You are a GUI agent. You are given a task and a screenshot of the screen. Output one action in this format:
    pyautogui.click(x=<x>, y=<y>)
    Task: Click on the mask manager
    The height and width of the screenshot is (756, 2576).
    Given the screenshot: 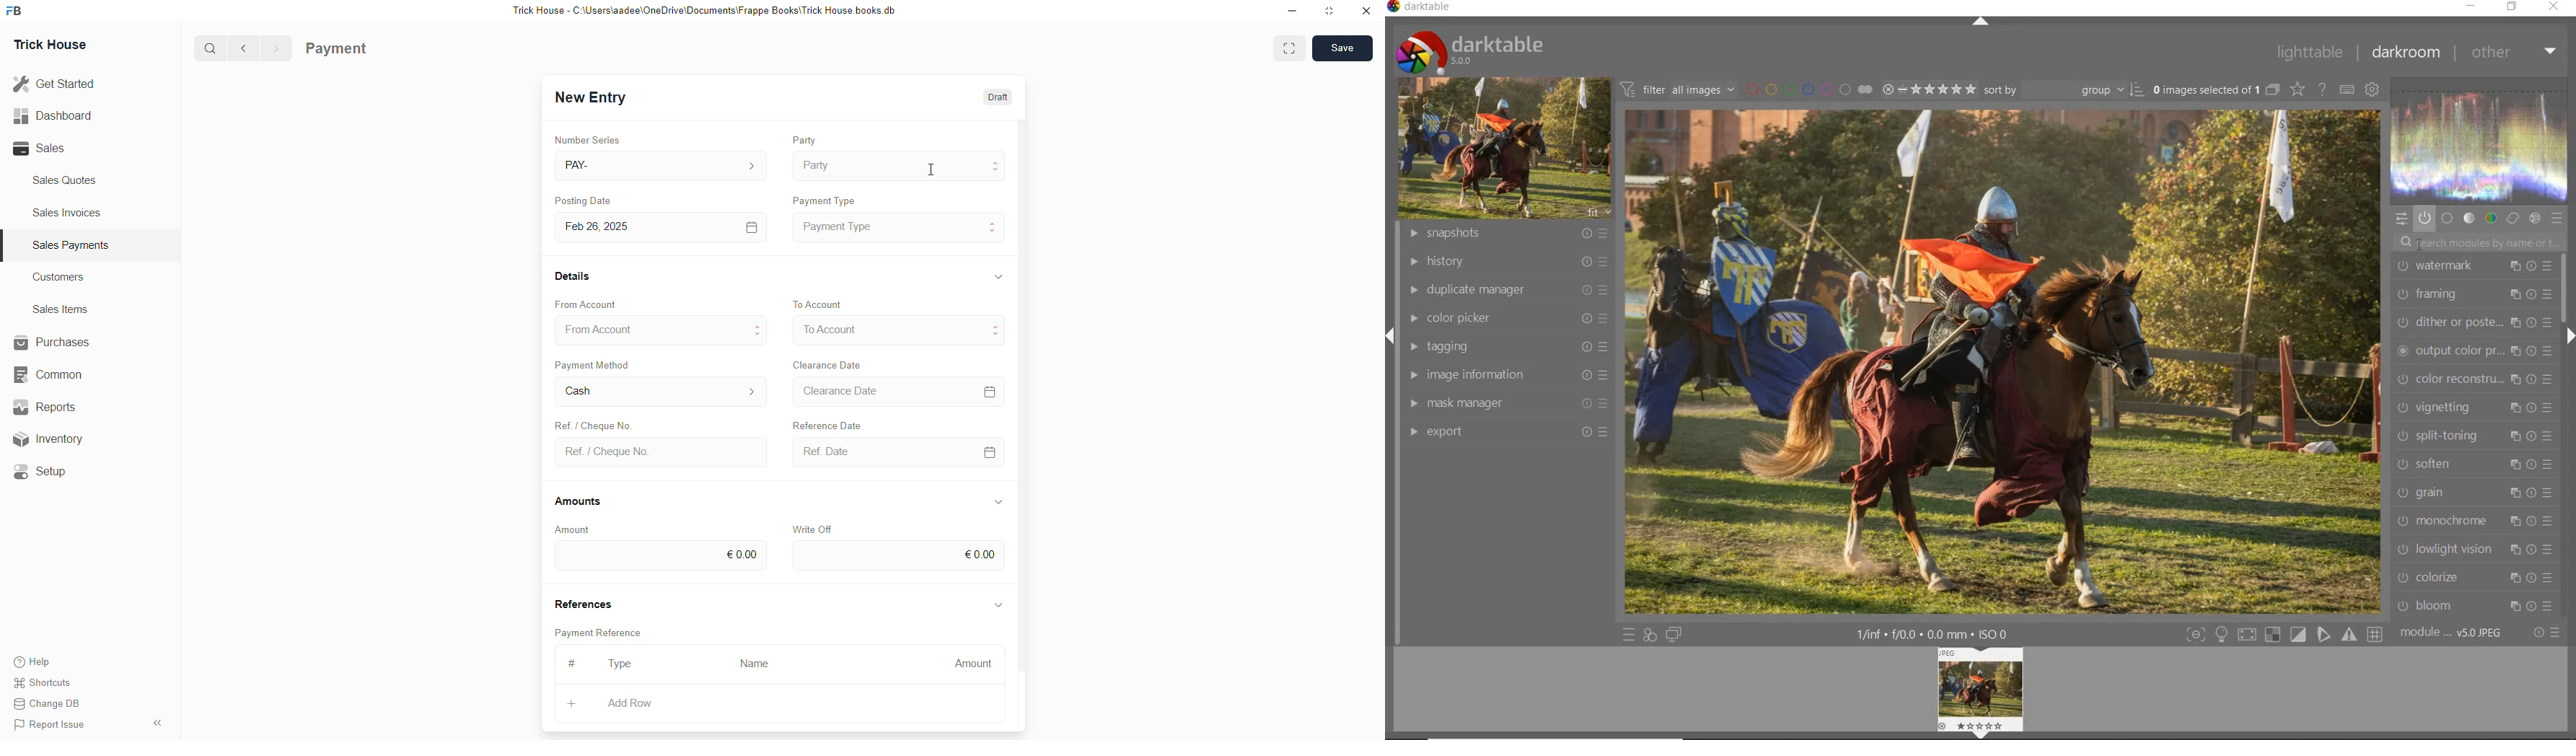 What is the action you would take?
    pyautogui.click(x=1505, y=404)
    